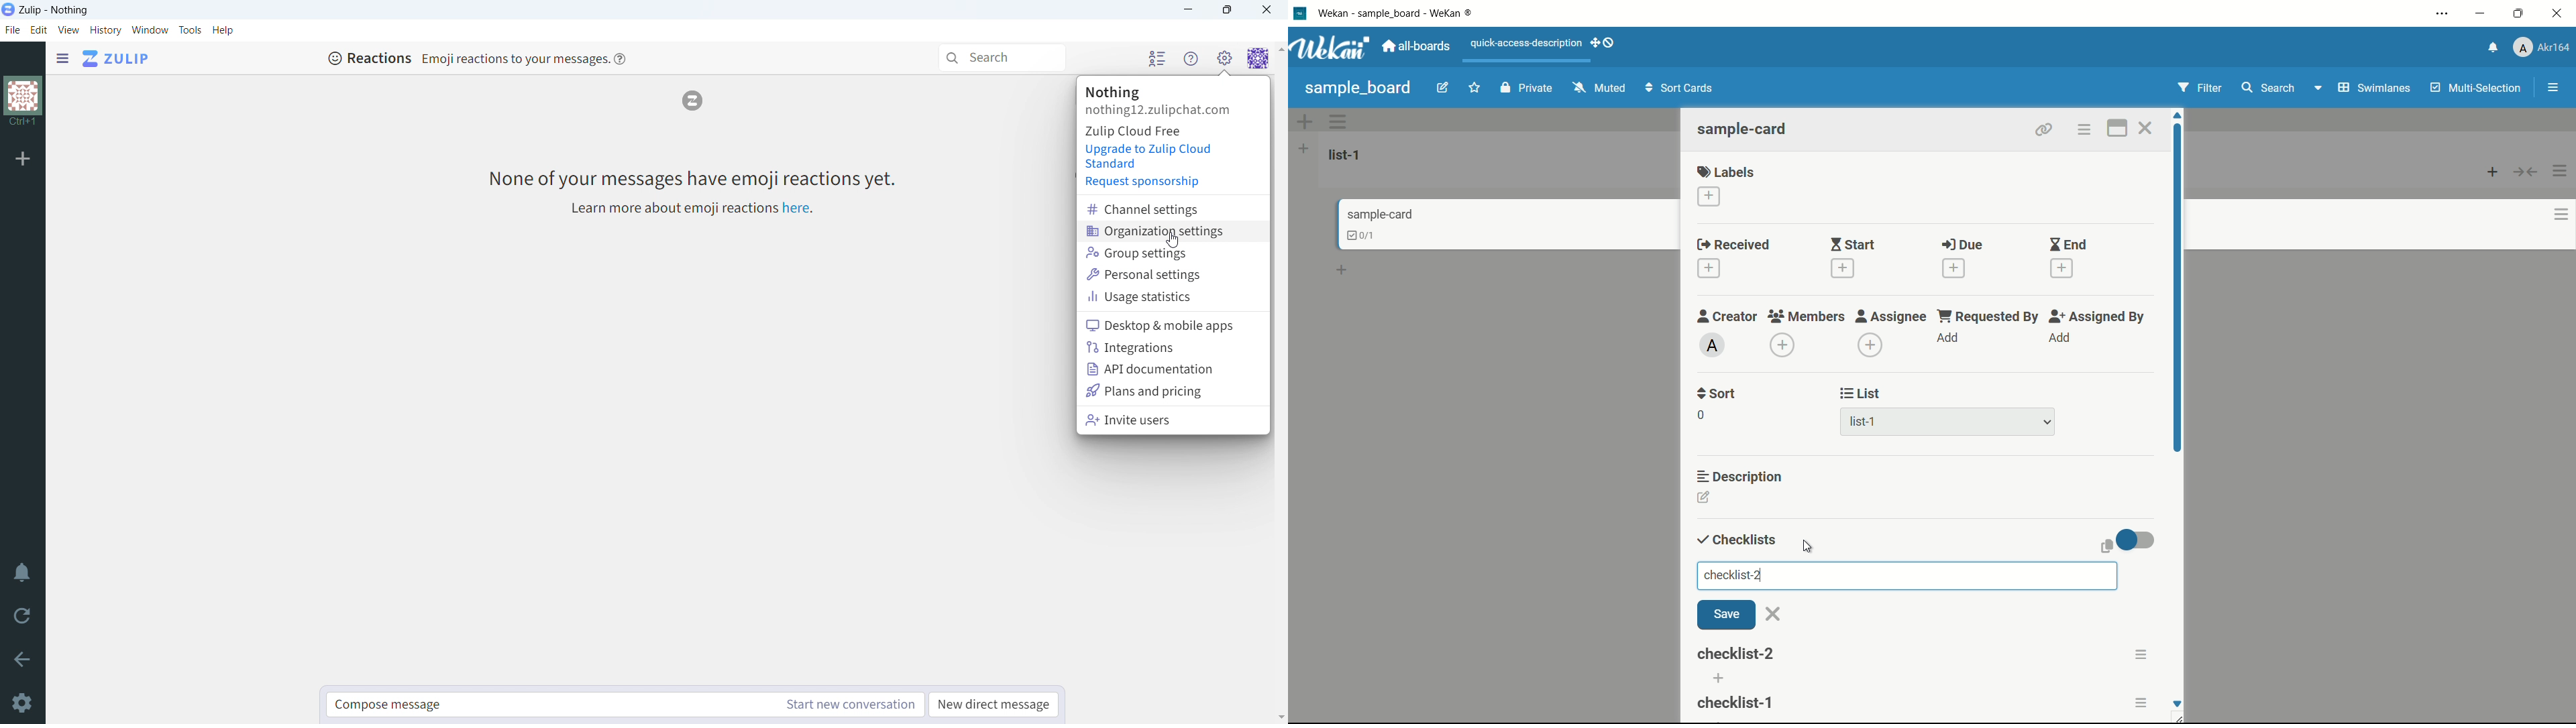 Image resolution: width=2576 pixels, height=728 pixels. Describe the element at coordinates (849, 705) in the screenshot. I see `start new conversation` at that location.